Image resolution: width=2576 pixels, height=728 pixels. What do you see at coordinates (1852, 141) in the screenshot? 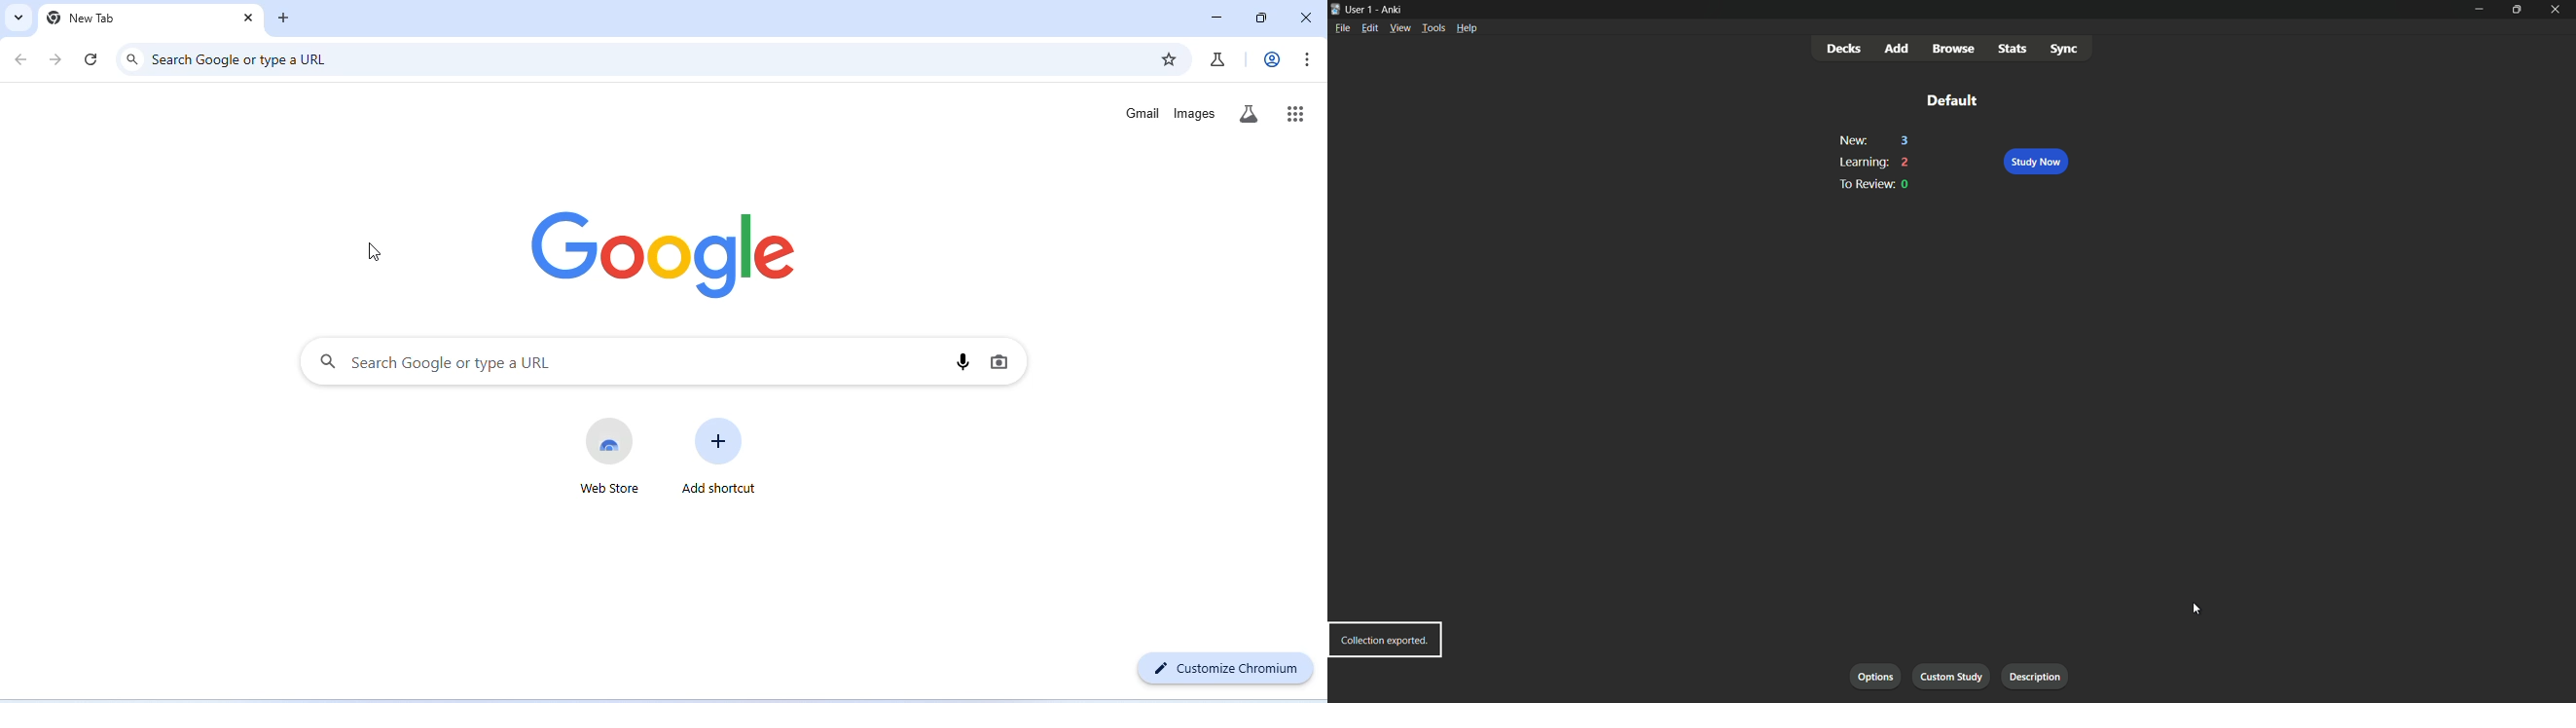
I see `new` at bounding box center [1852, 141].